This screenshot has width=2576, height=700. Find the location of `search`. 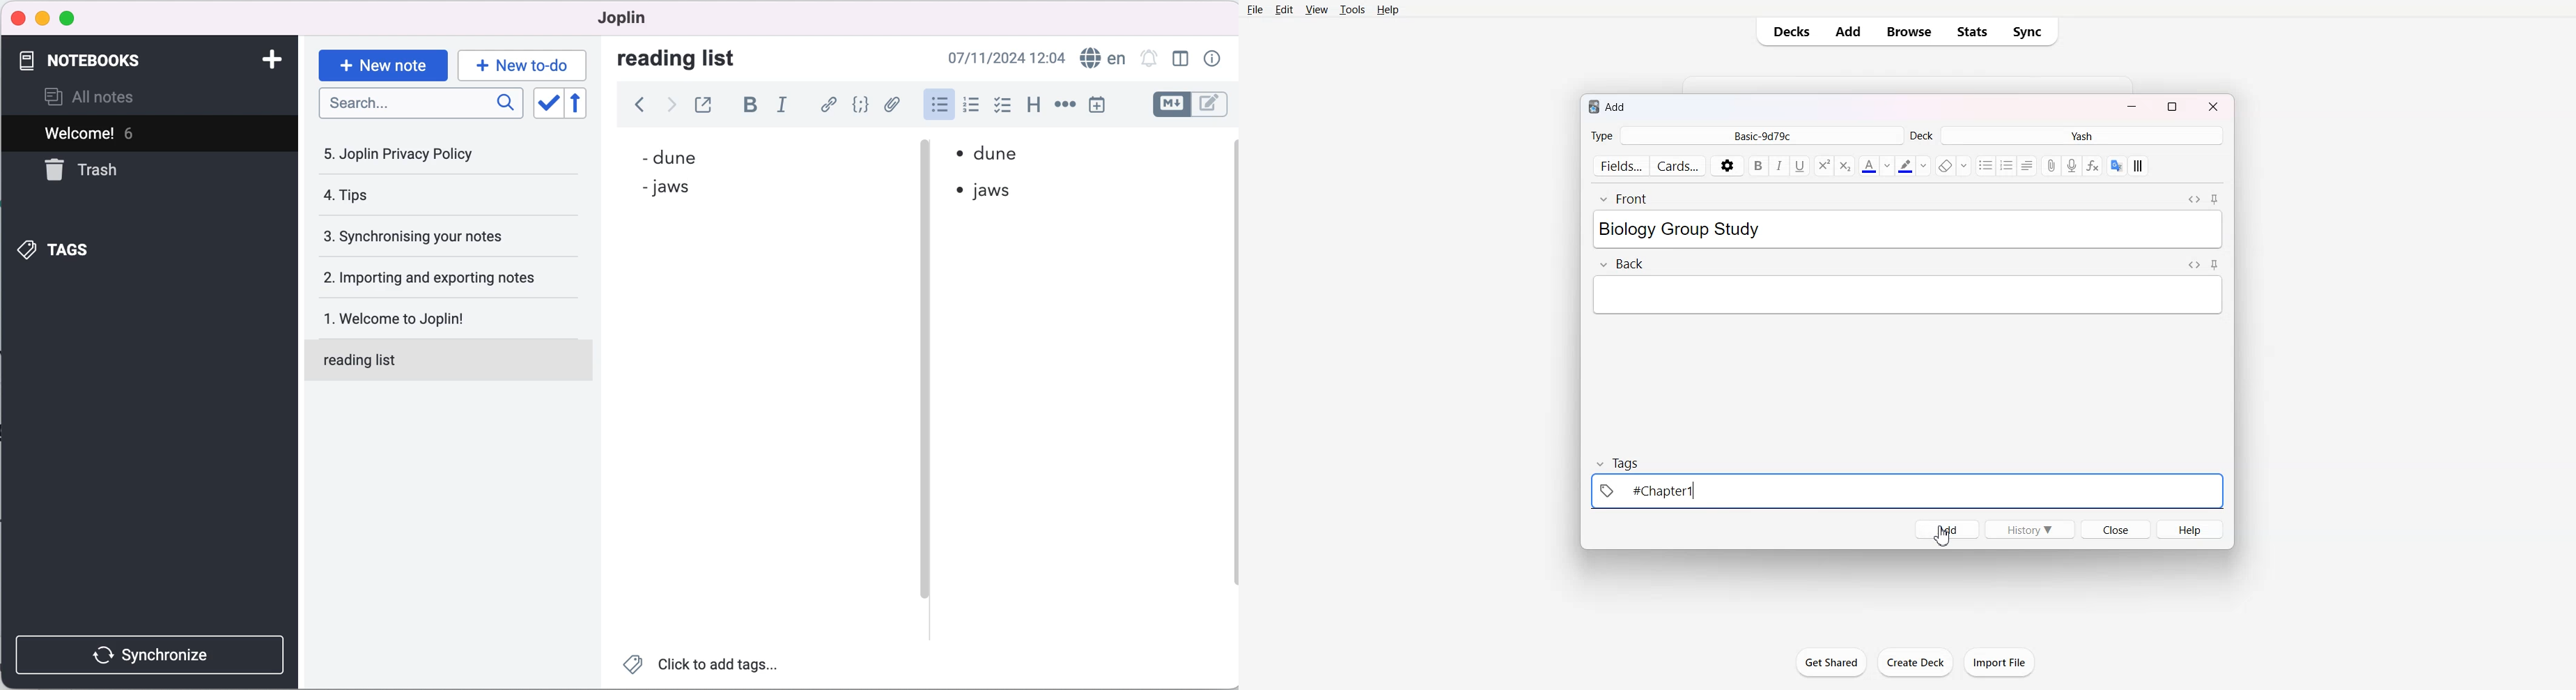

search is located at coordinates (421, 103).